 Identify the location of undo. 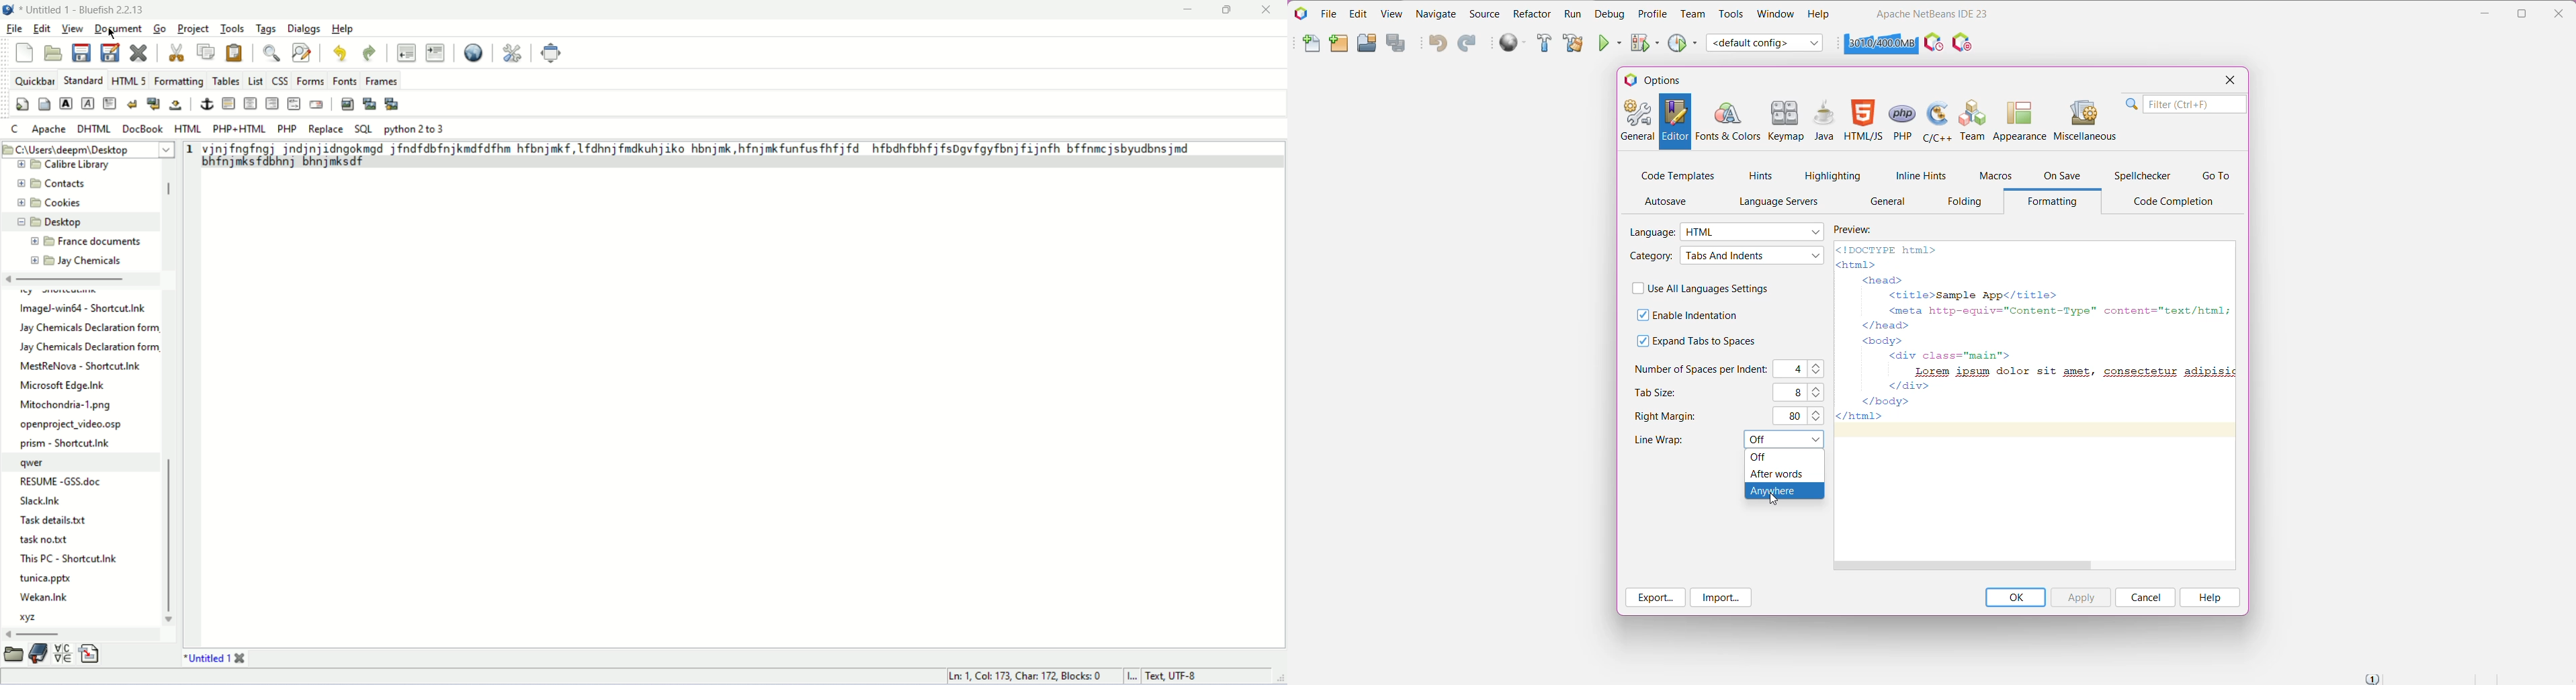
(341, 52).